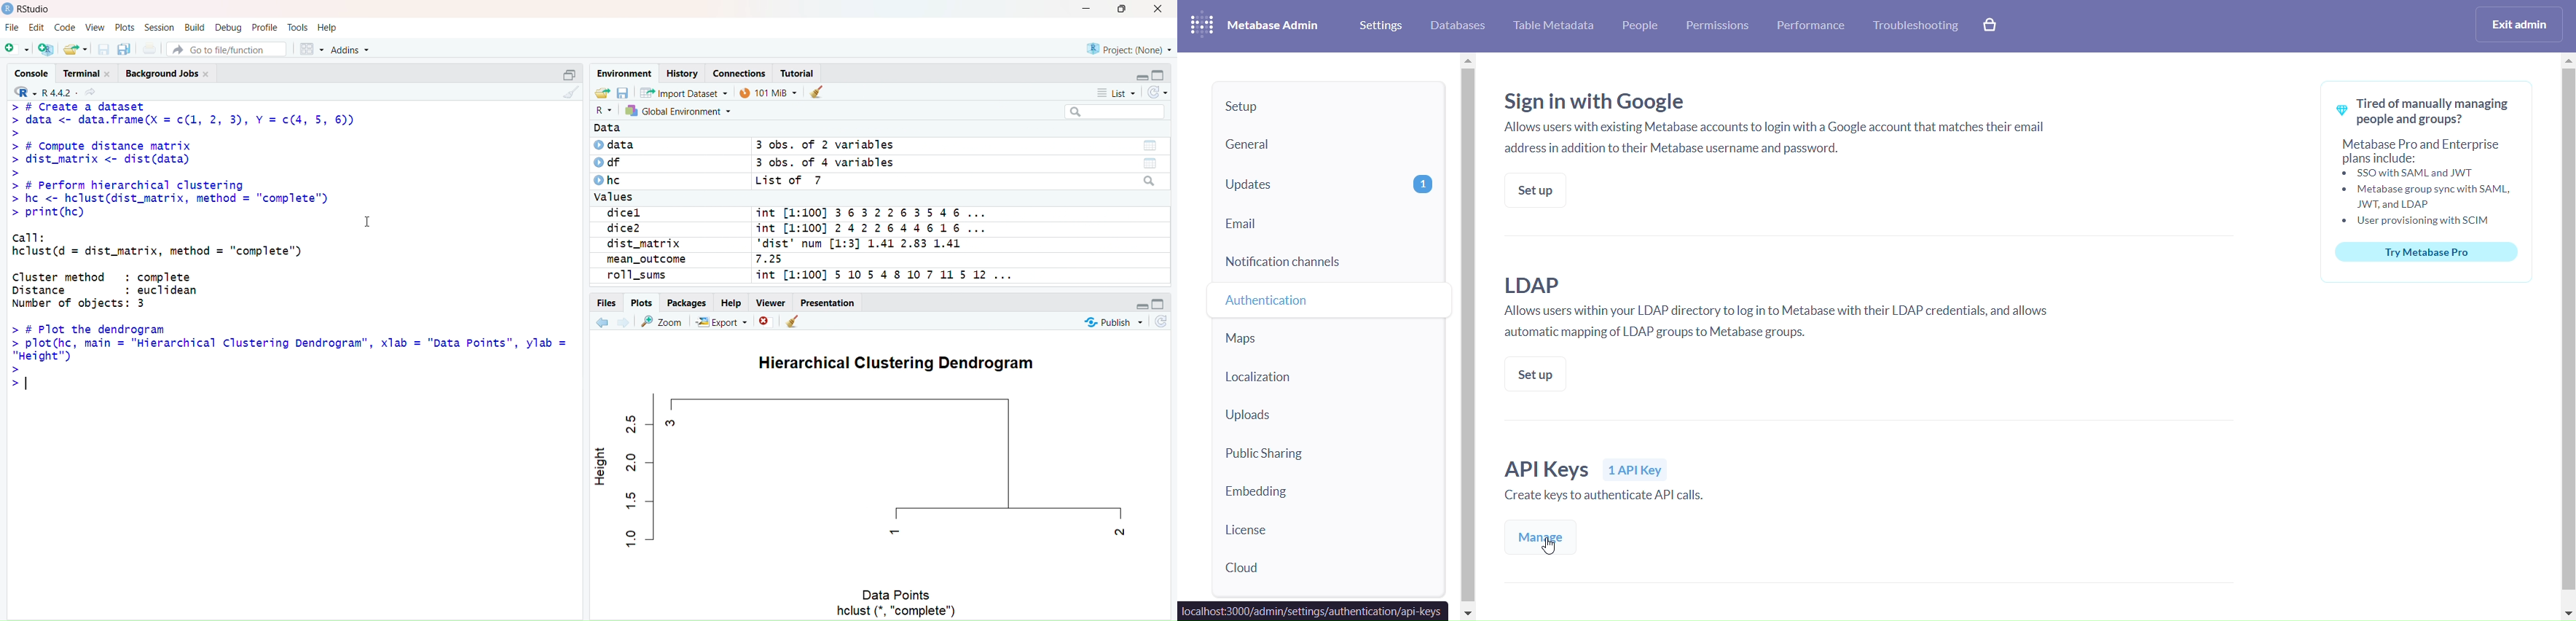  What do you see at coordinates (1536, 374) in the screenshot?
I see `set up` at bounding box center [1536, 374].